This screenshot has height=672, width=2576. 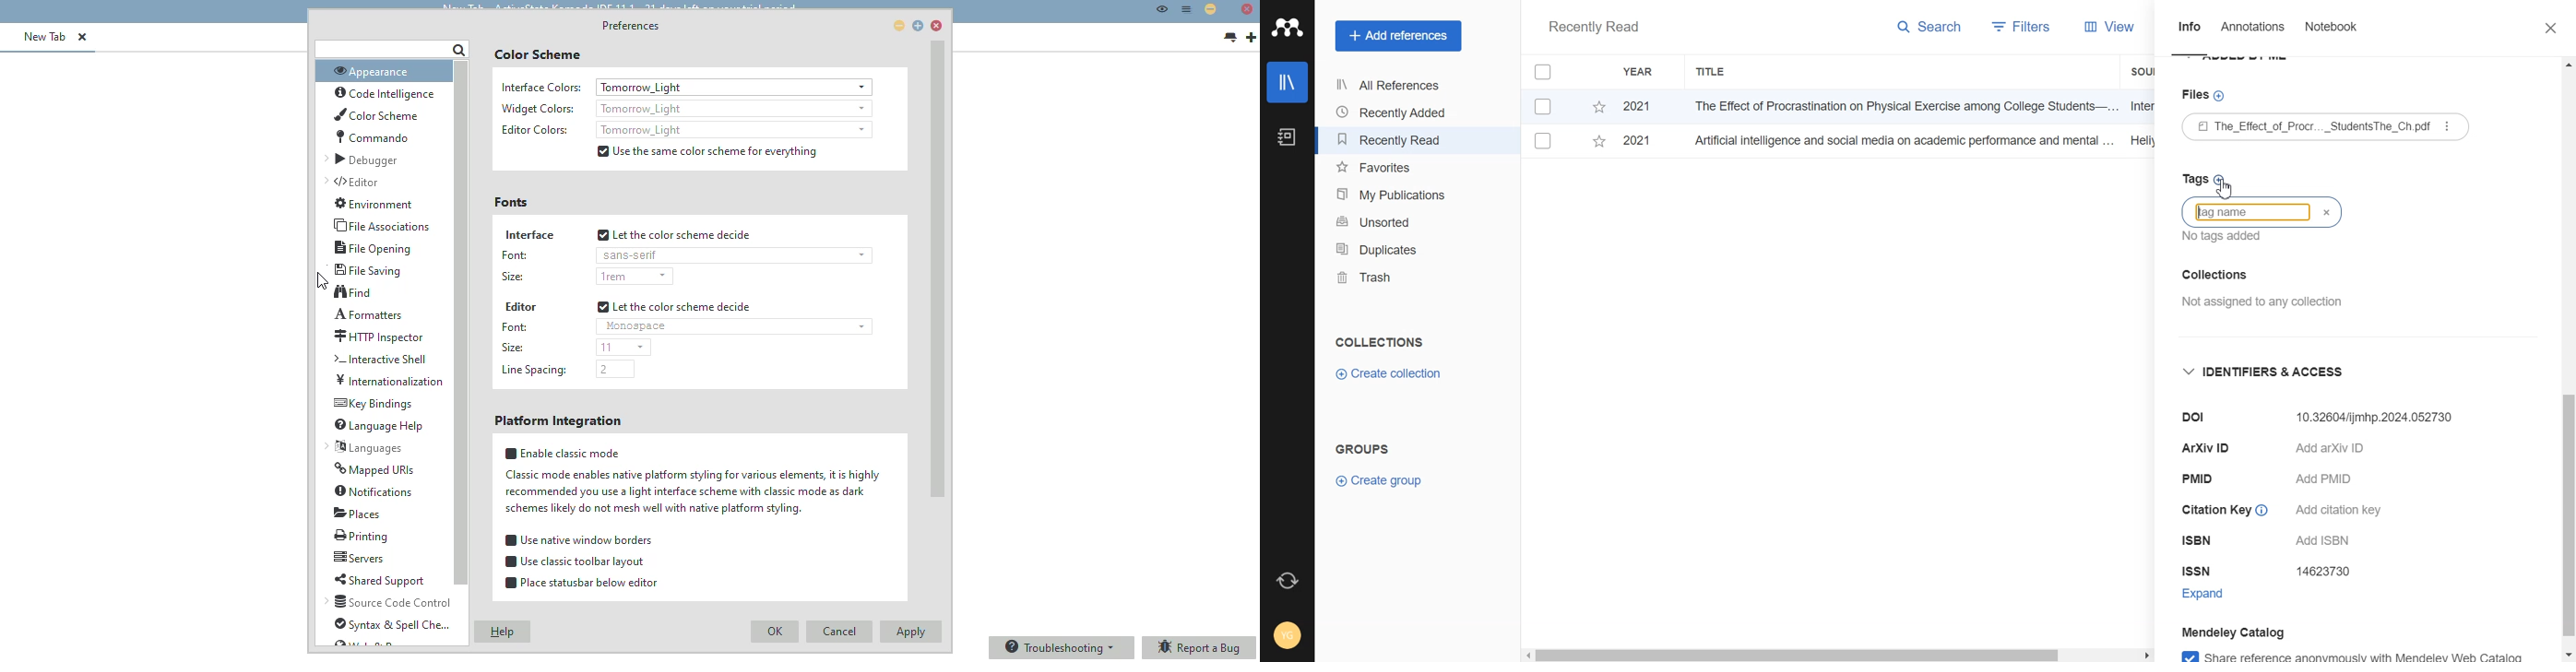 What do you see at coordinates (1544, 141) in the screenshot?
I see `Checkbox` at bounding box center [1544, 141].